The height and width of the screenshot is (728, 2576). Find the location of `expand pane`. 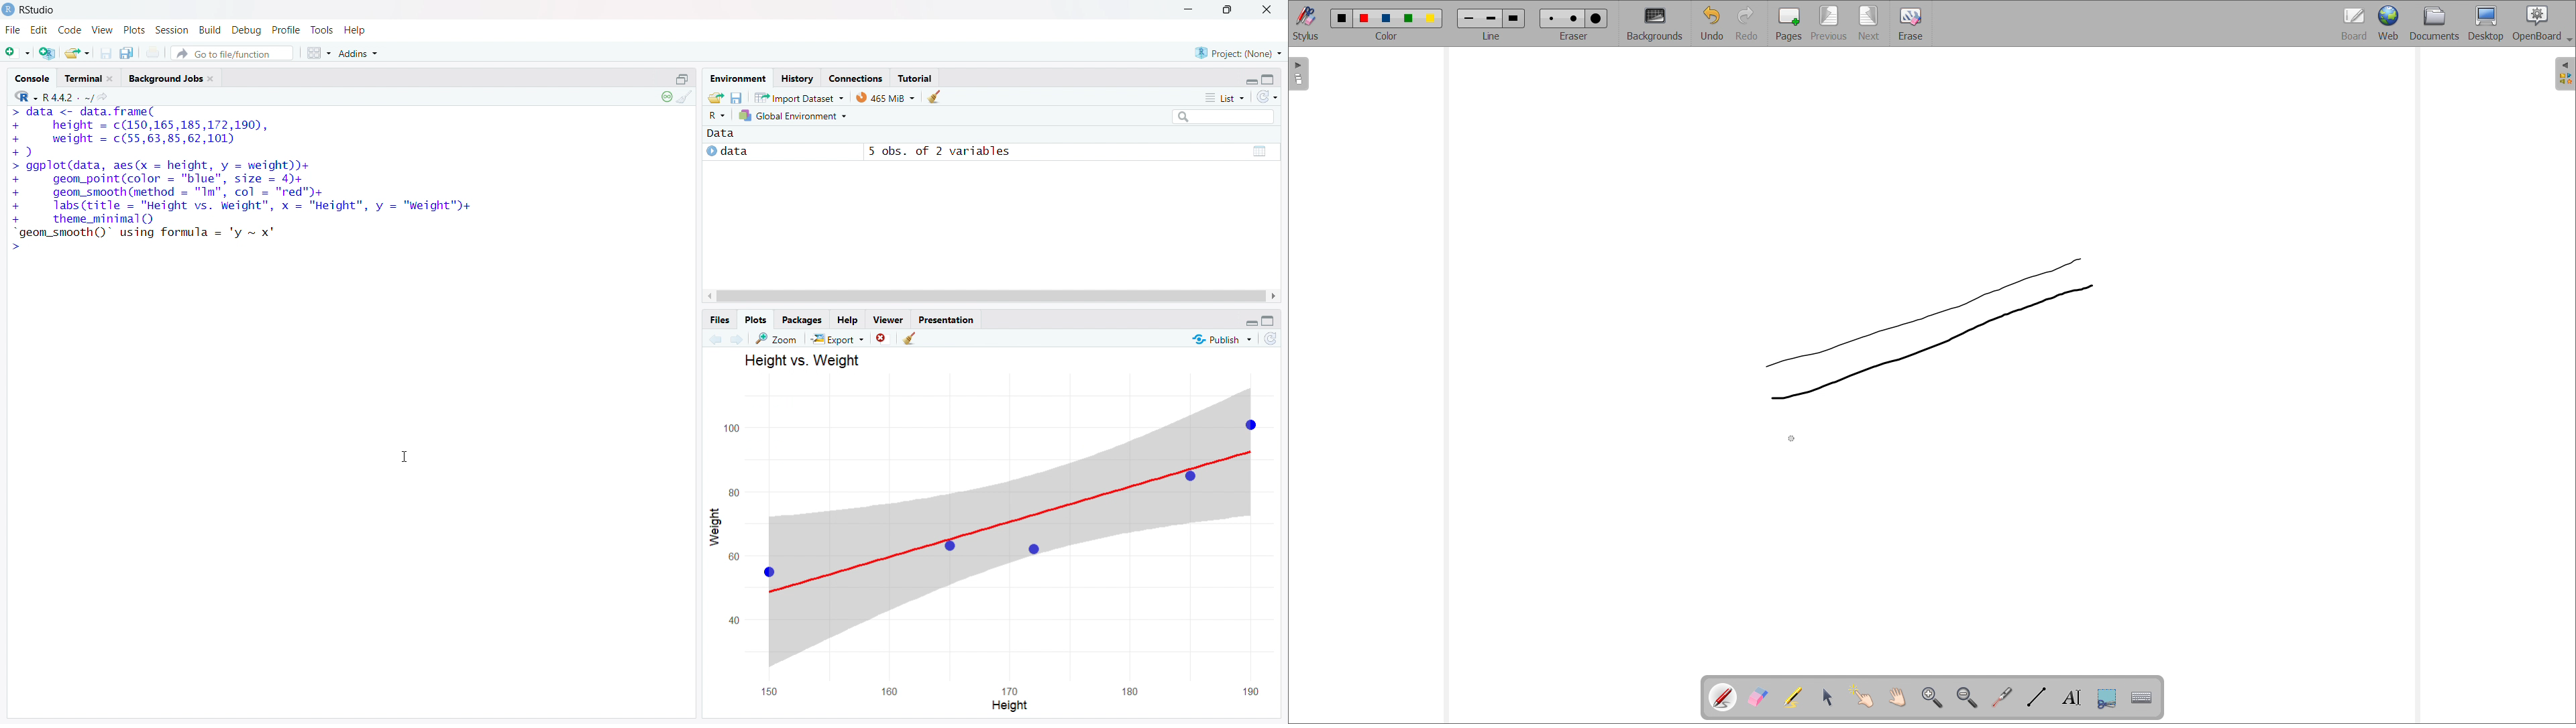

expand pane is located at coordinates (1270, 78).